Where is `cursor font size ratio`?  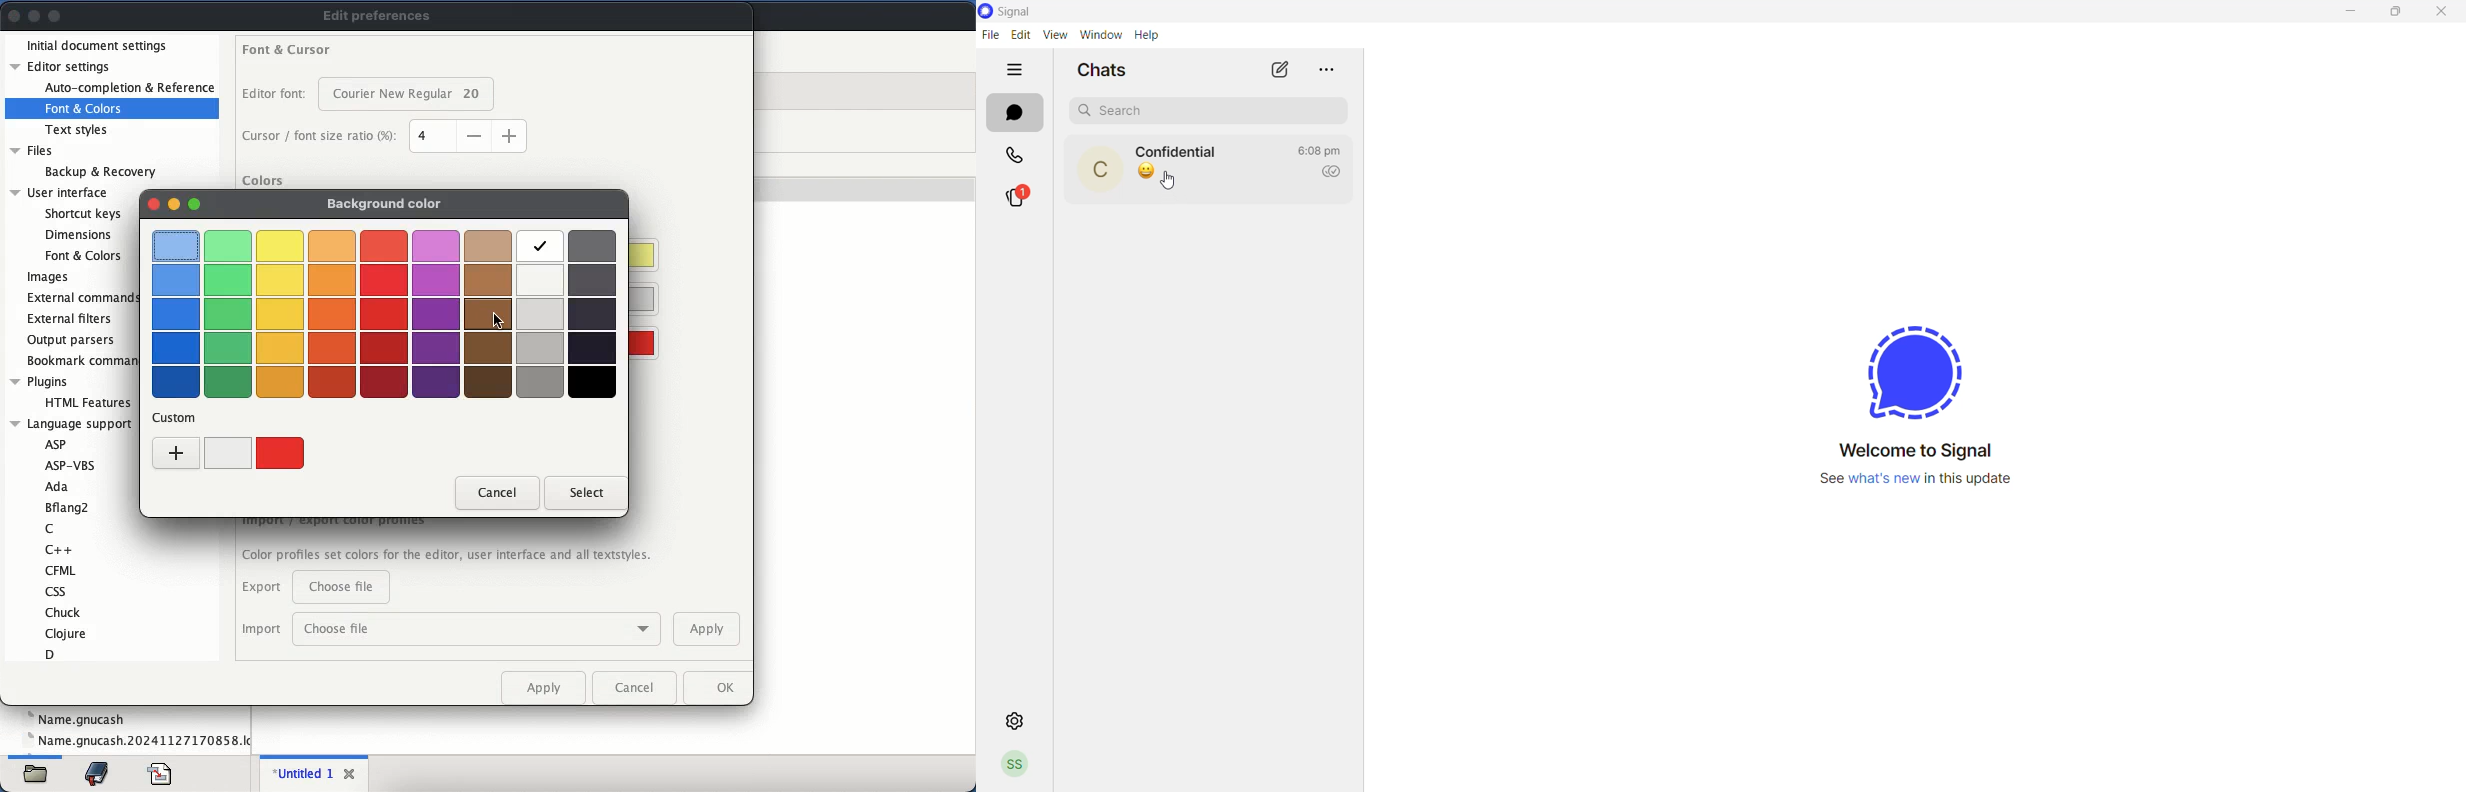 cursor font size ratio is located at coordinates (323, 137).